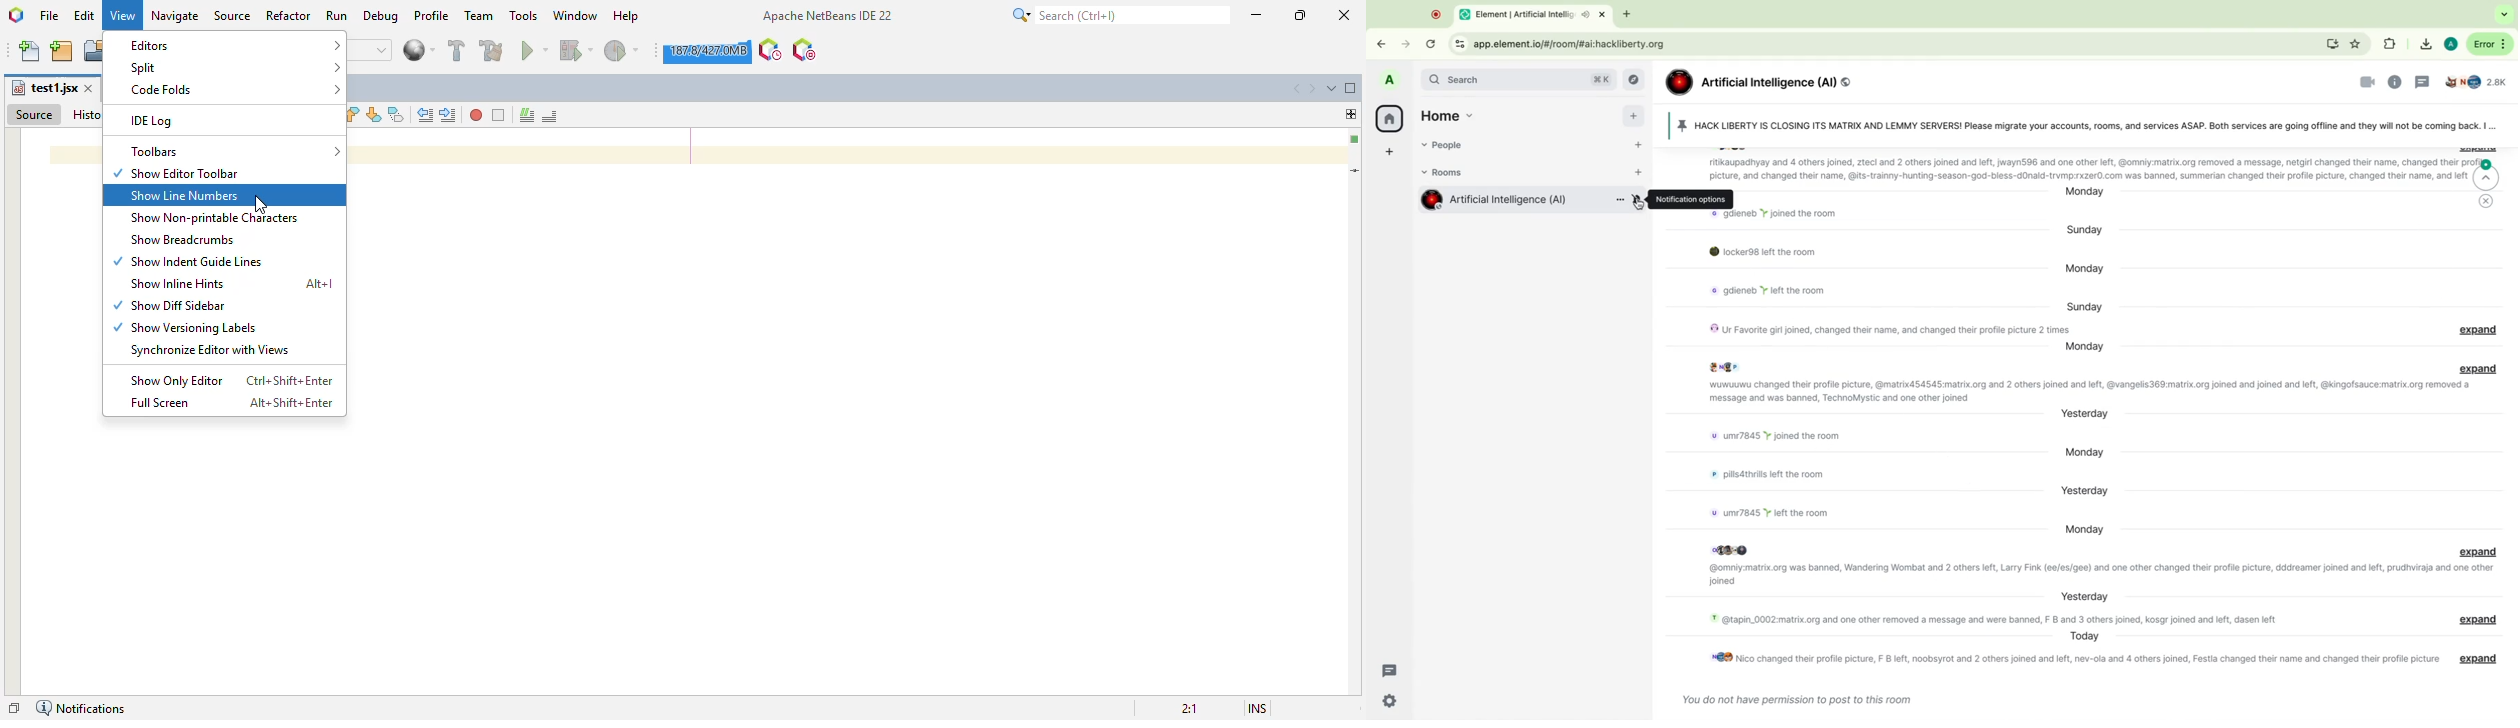 This screenshot has height=728, width=2520. I want to click on profile pictures, so click(1729, 365).